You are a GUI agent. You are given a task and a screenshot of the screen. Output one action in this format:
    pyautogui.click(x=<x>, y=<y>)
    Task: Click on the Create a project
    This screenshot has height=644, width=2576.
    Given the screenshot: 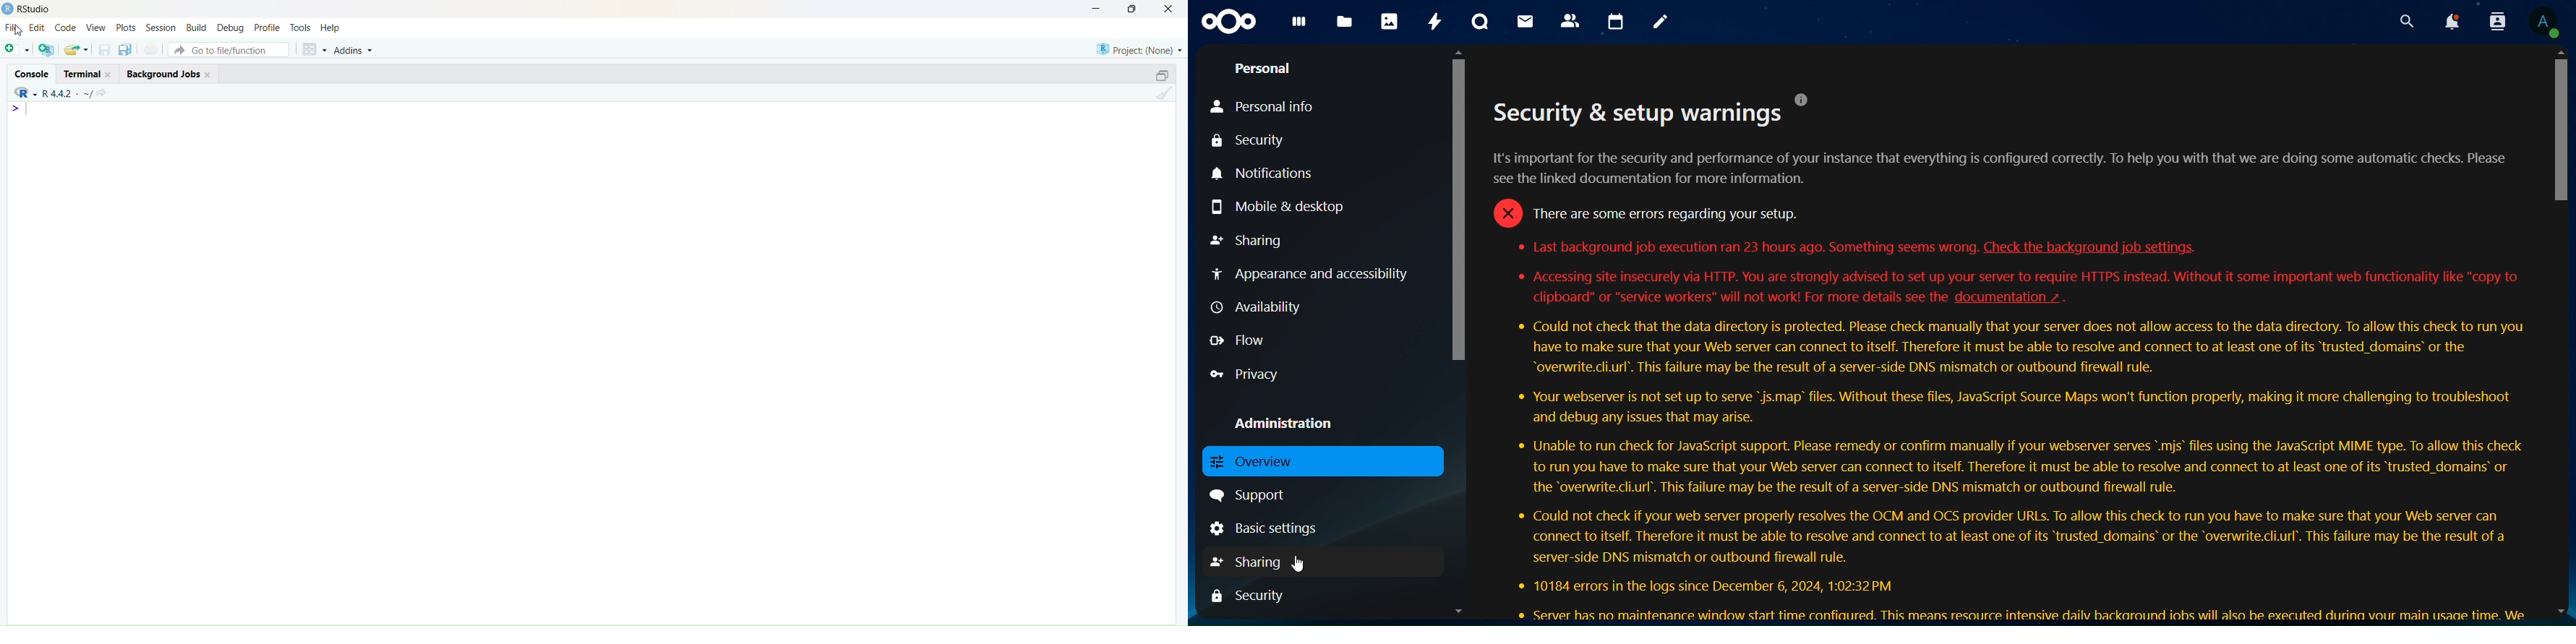 What is the action you would take?
    pyautogui.click(x=46, y=49)
    